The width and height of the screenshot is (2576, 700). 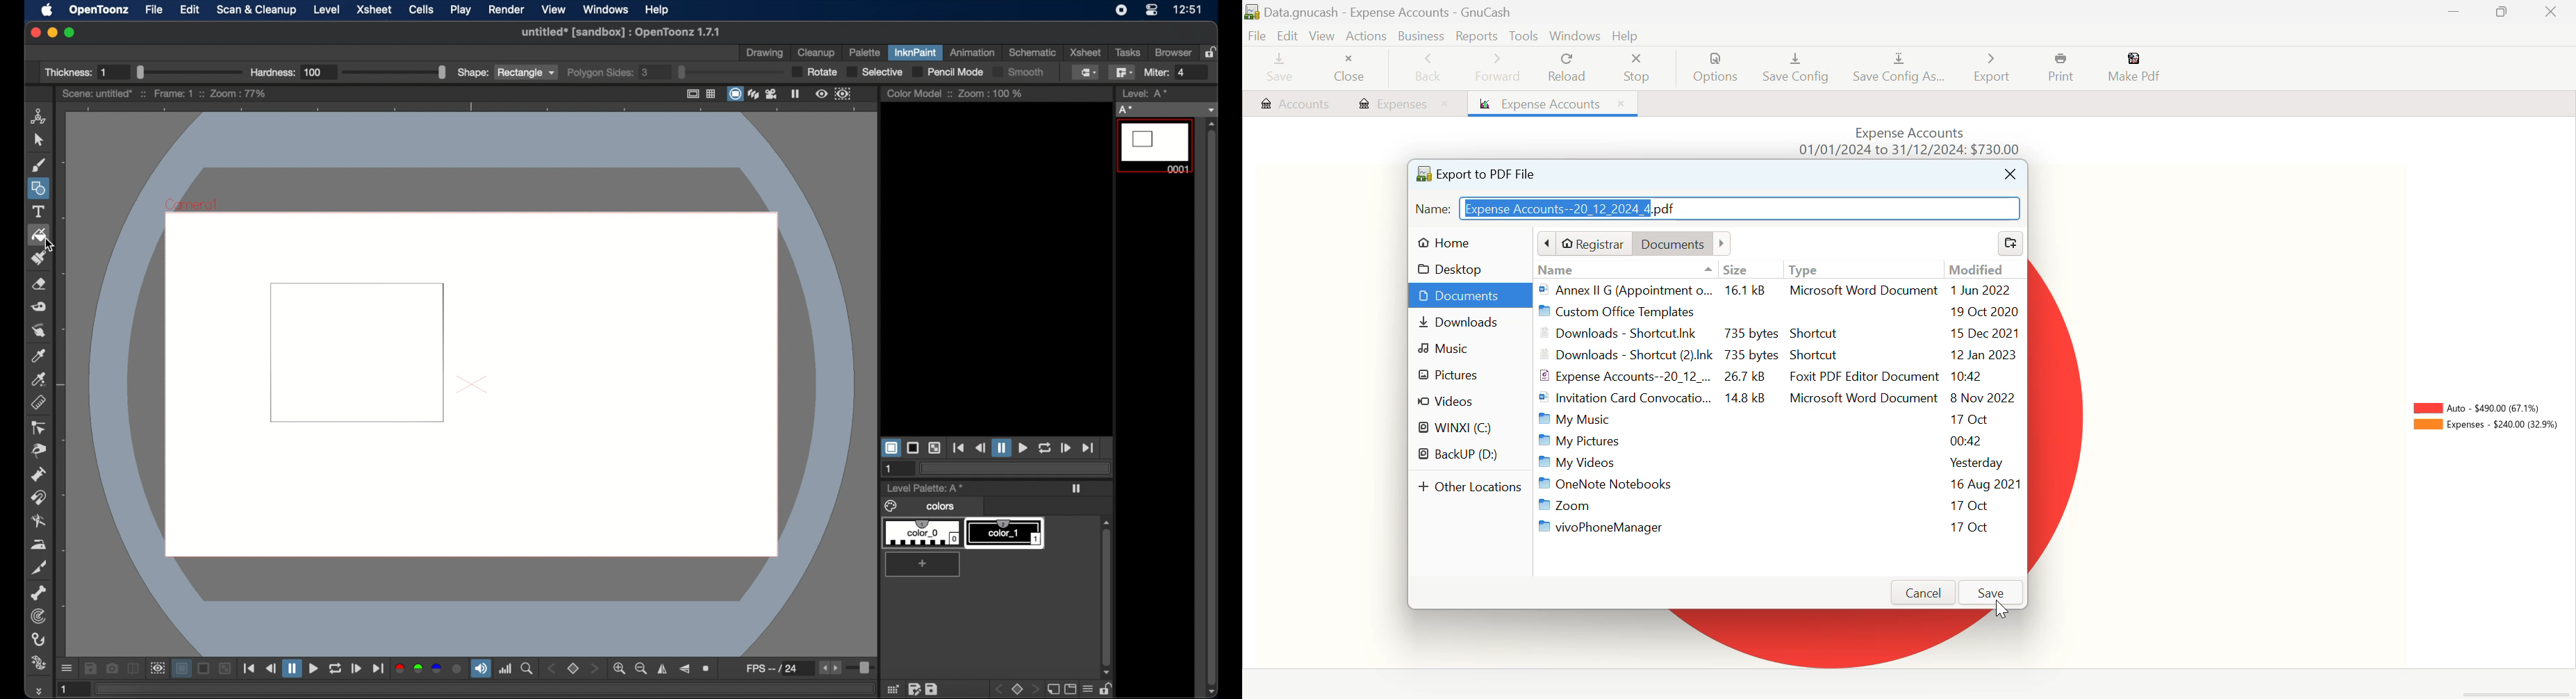 What do you see at coordinates (1471, 325) in the screenshot?
I see `Downloads` at bounding box center [1471, 325].